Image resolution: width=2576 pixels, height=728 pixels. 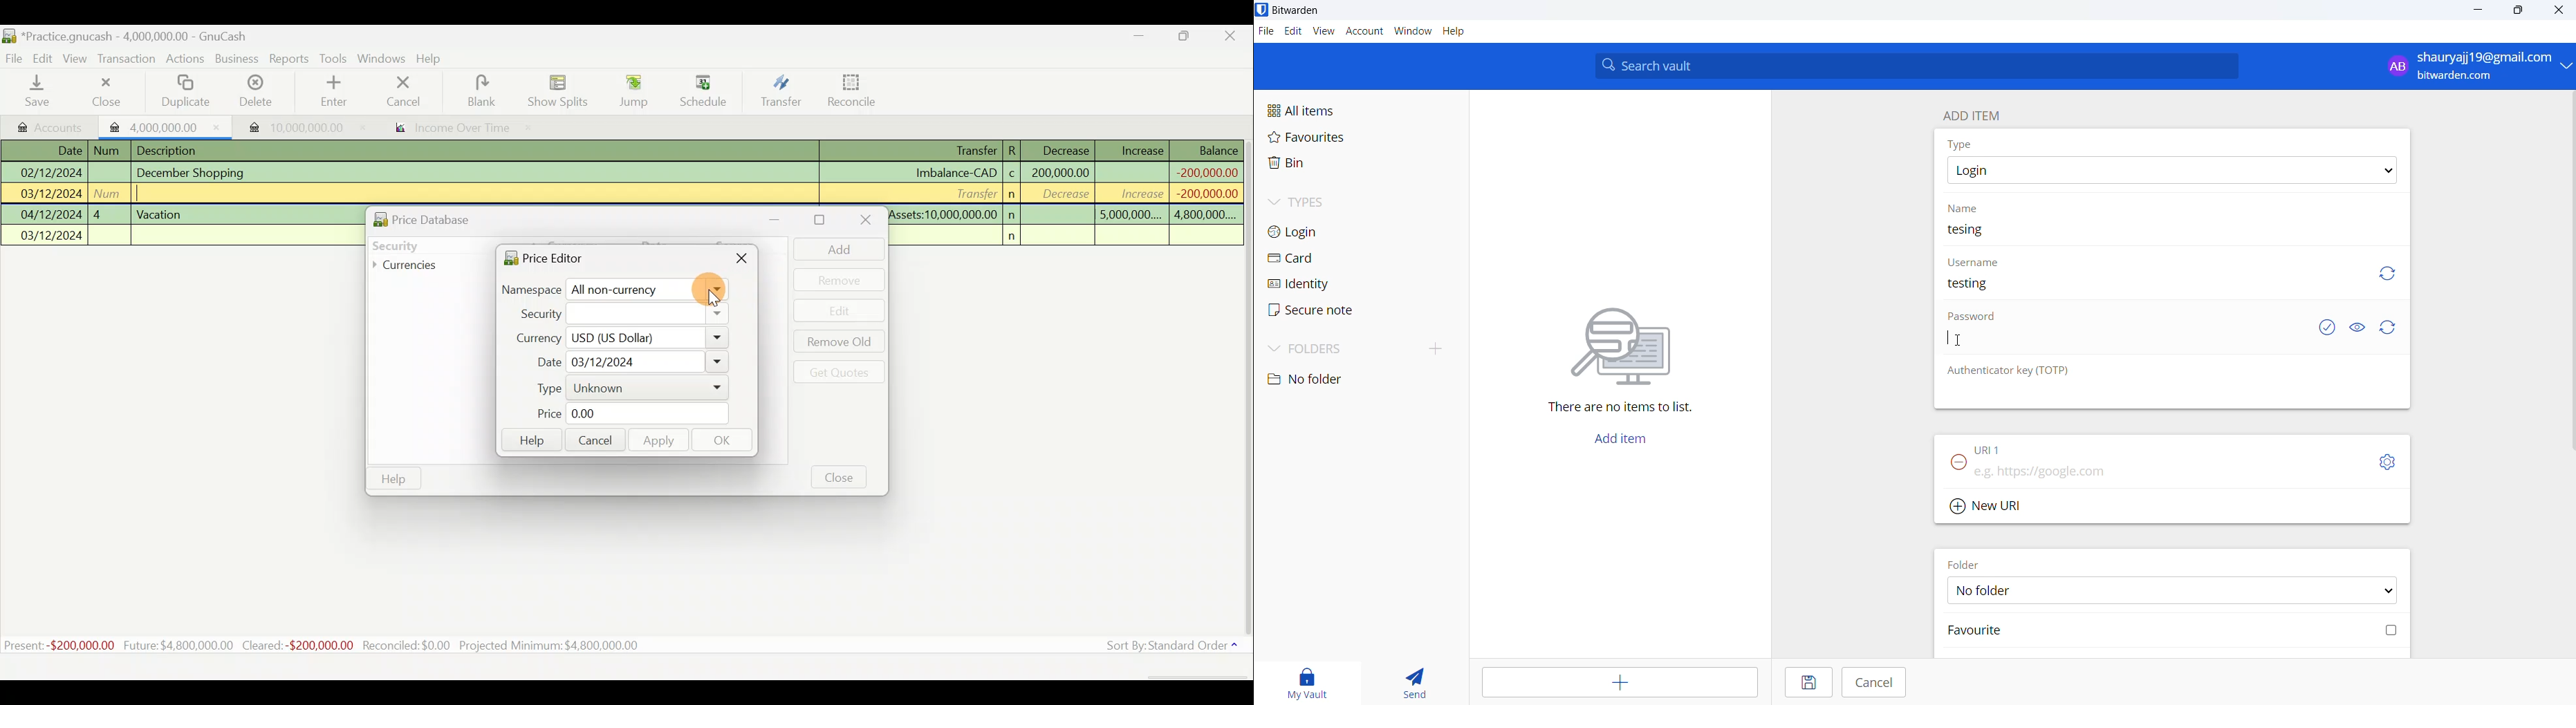 I want to click on Show splits, so click(x=559, y=91).